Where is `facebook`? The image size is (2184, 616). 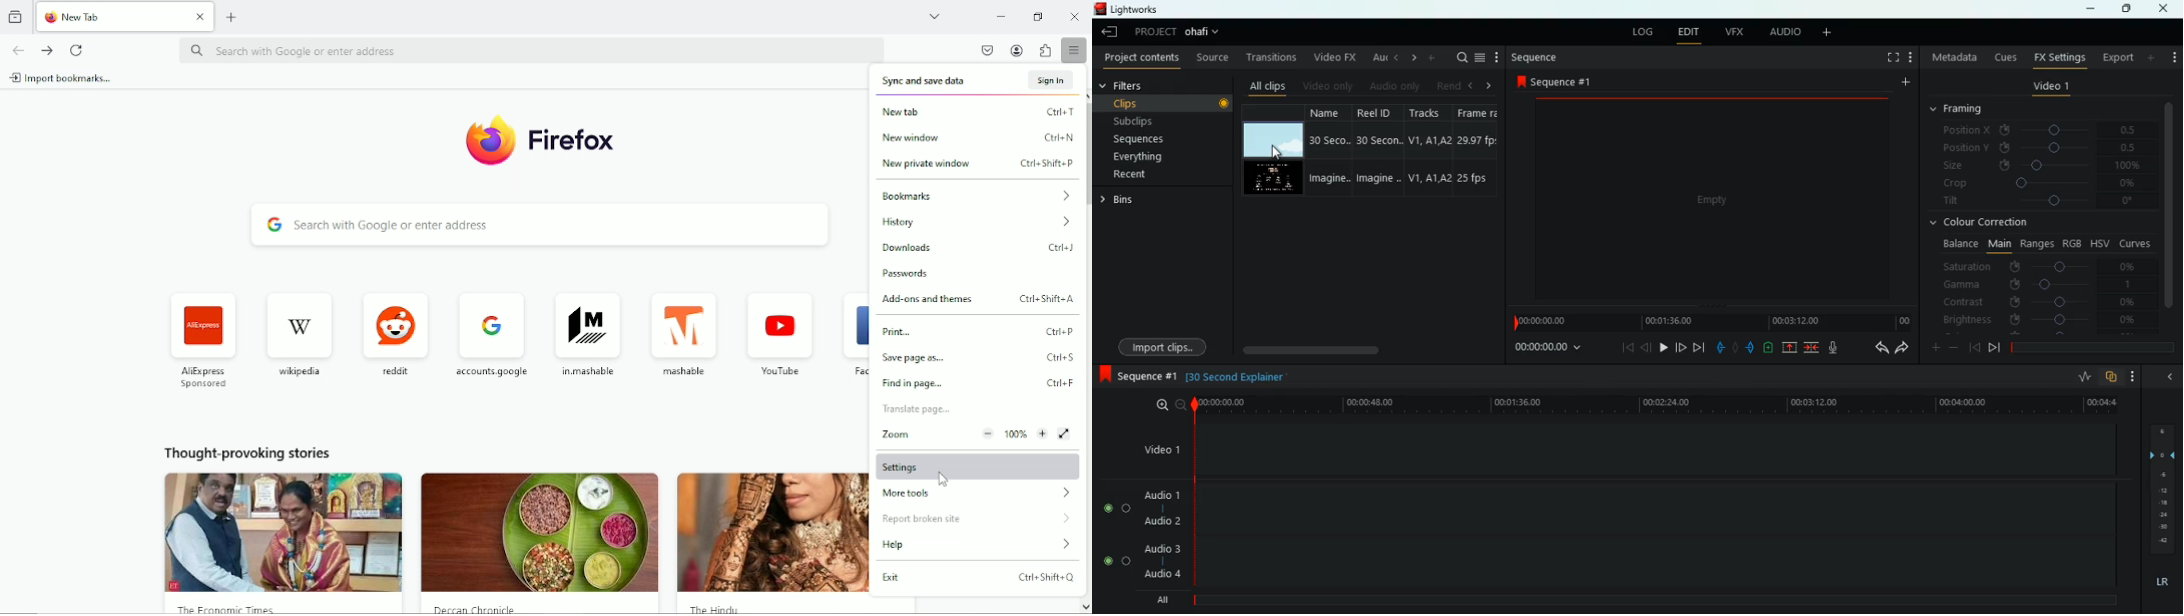
facebook is located at coordinates (860, 335).